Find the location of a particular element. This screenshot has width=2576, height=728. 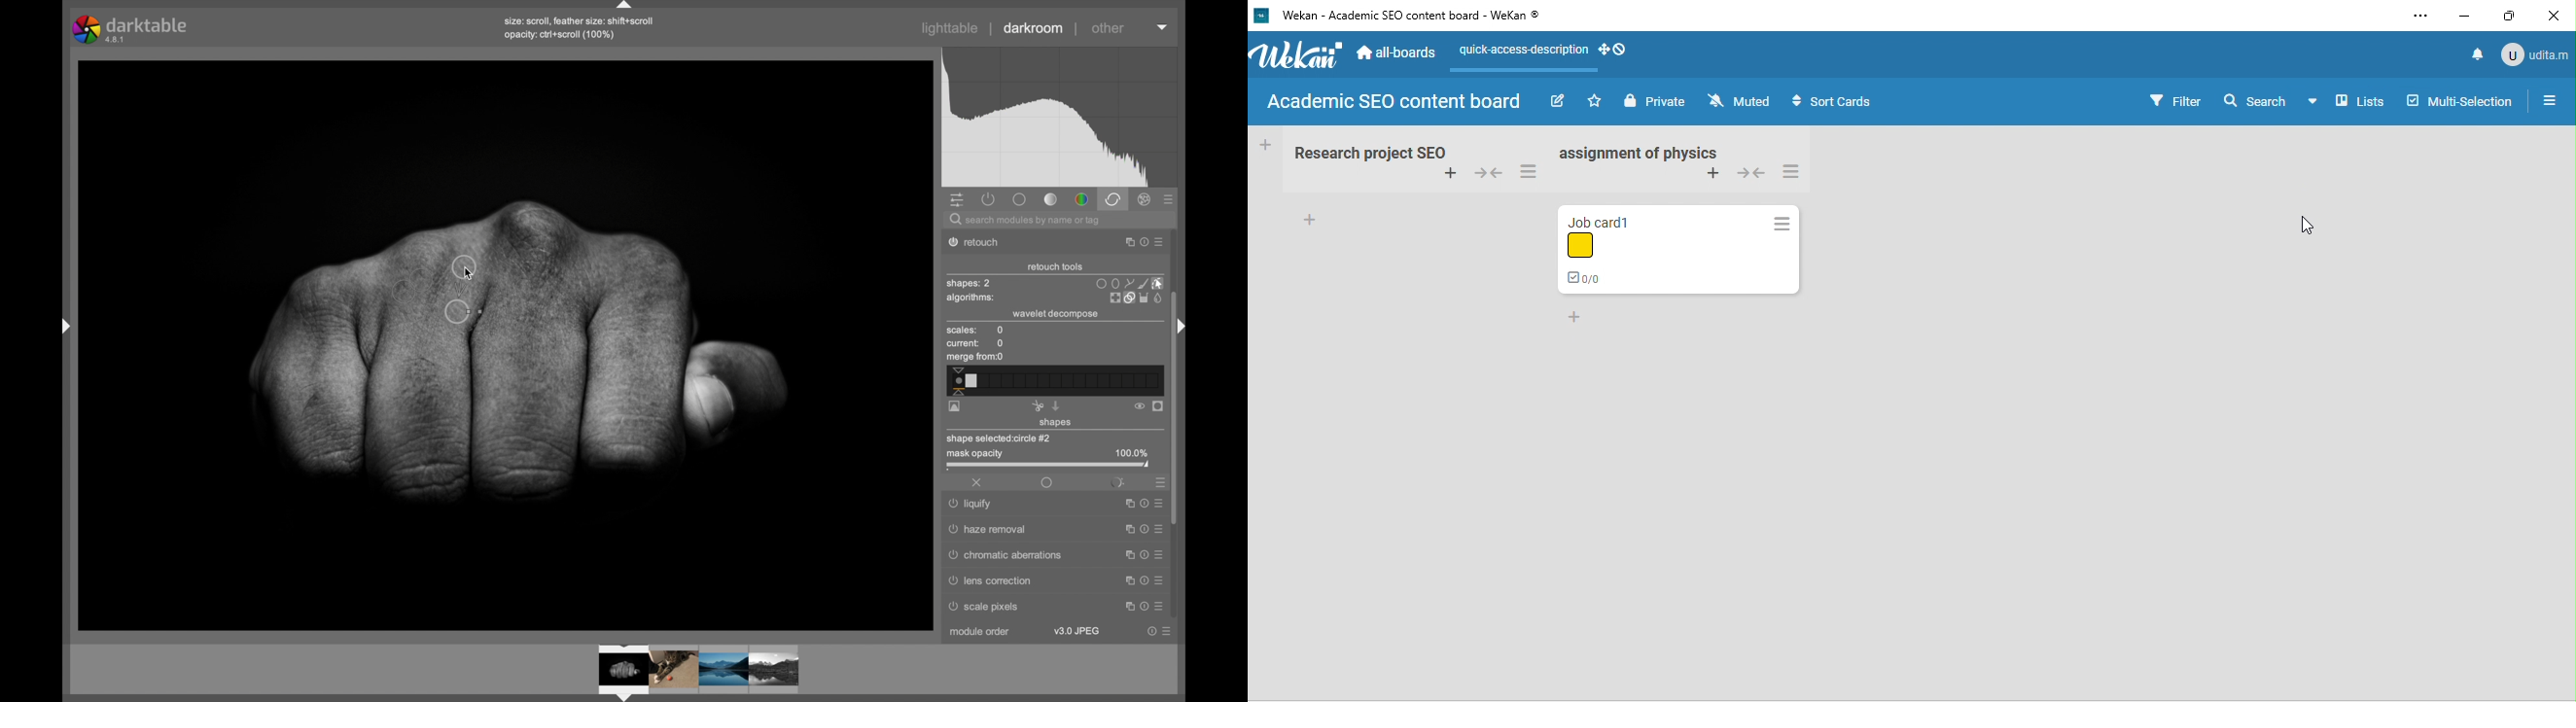

retouch is located at coordinates (982, 242).